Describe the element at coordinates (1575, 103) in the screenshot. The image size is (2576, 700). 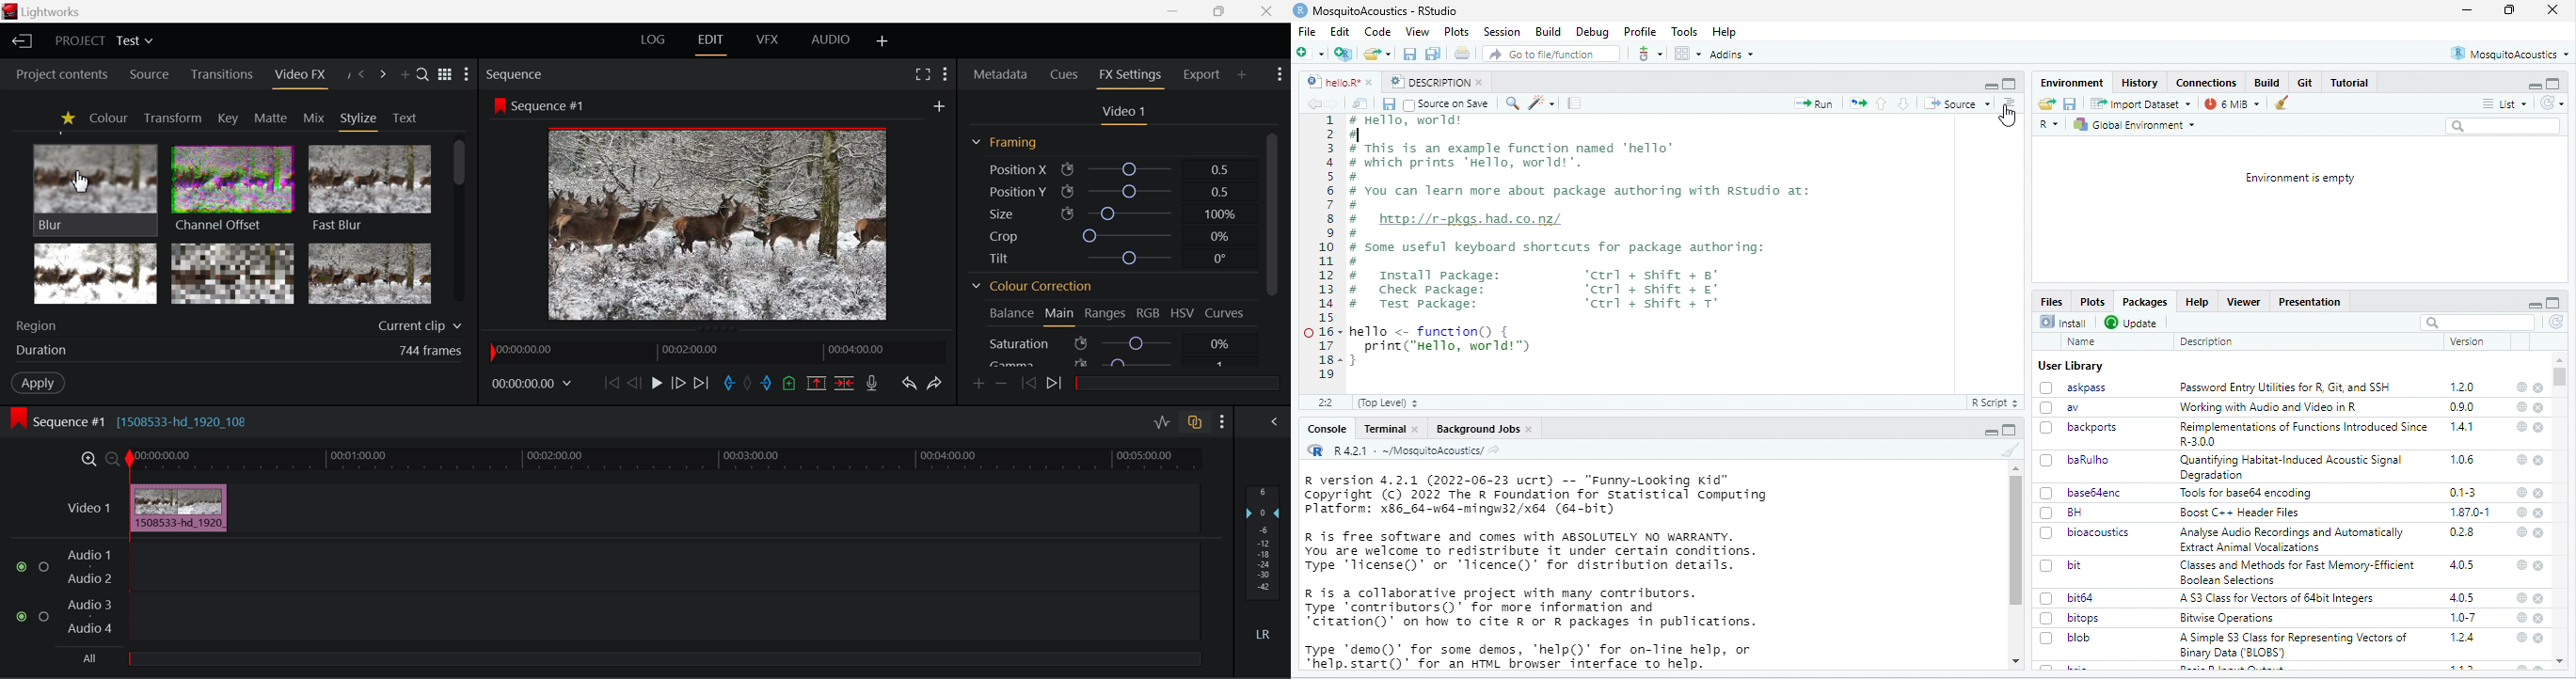
I see `compile report` at that location.